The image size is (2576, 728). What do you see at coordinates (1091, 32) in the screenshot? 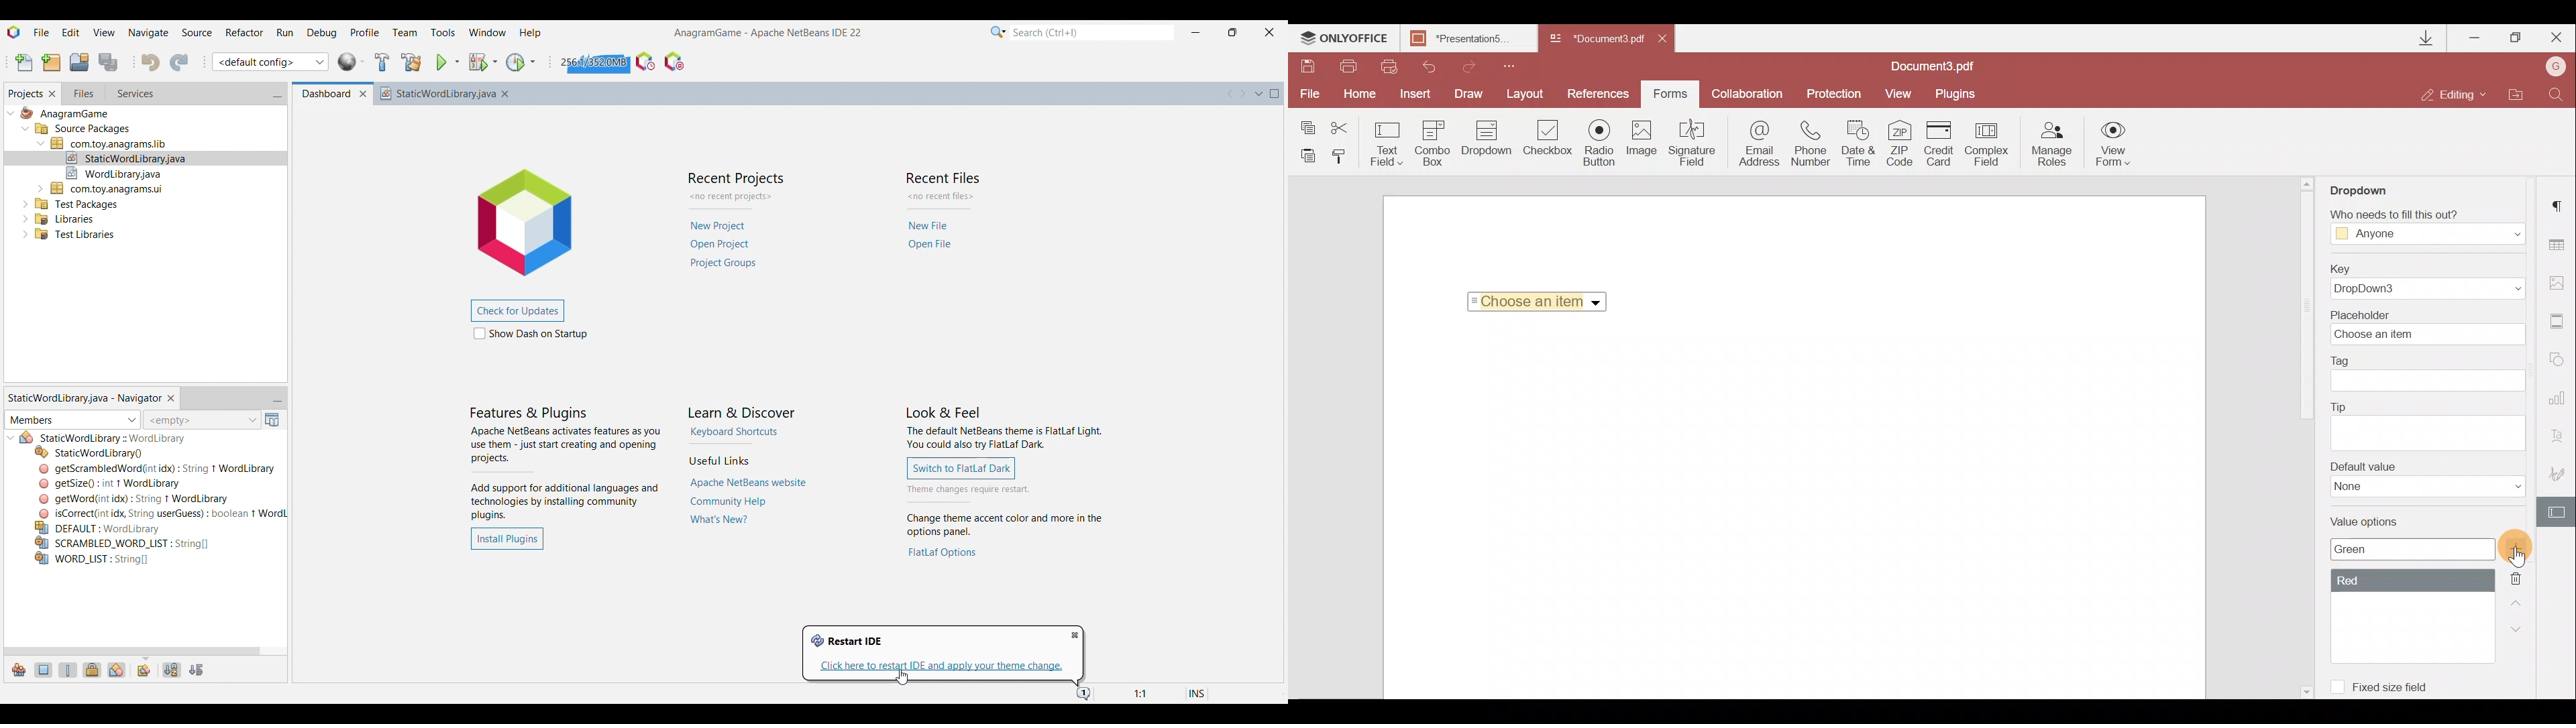
I see `Type in search` at bounding box center [1091, 32].